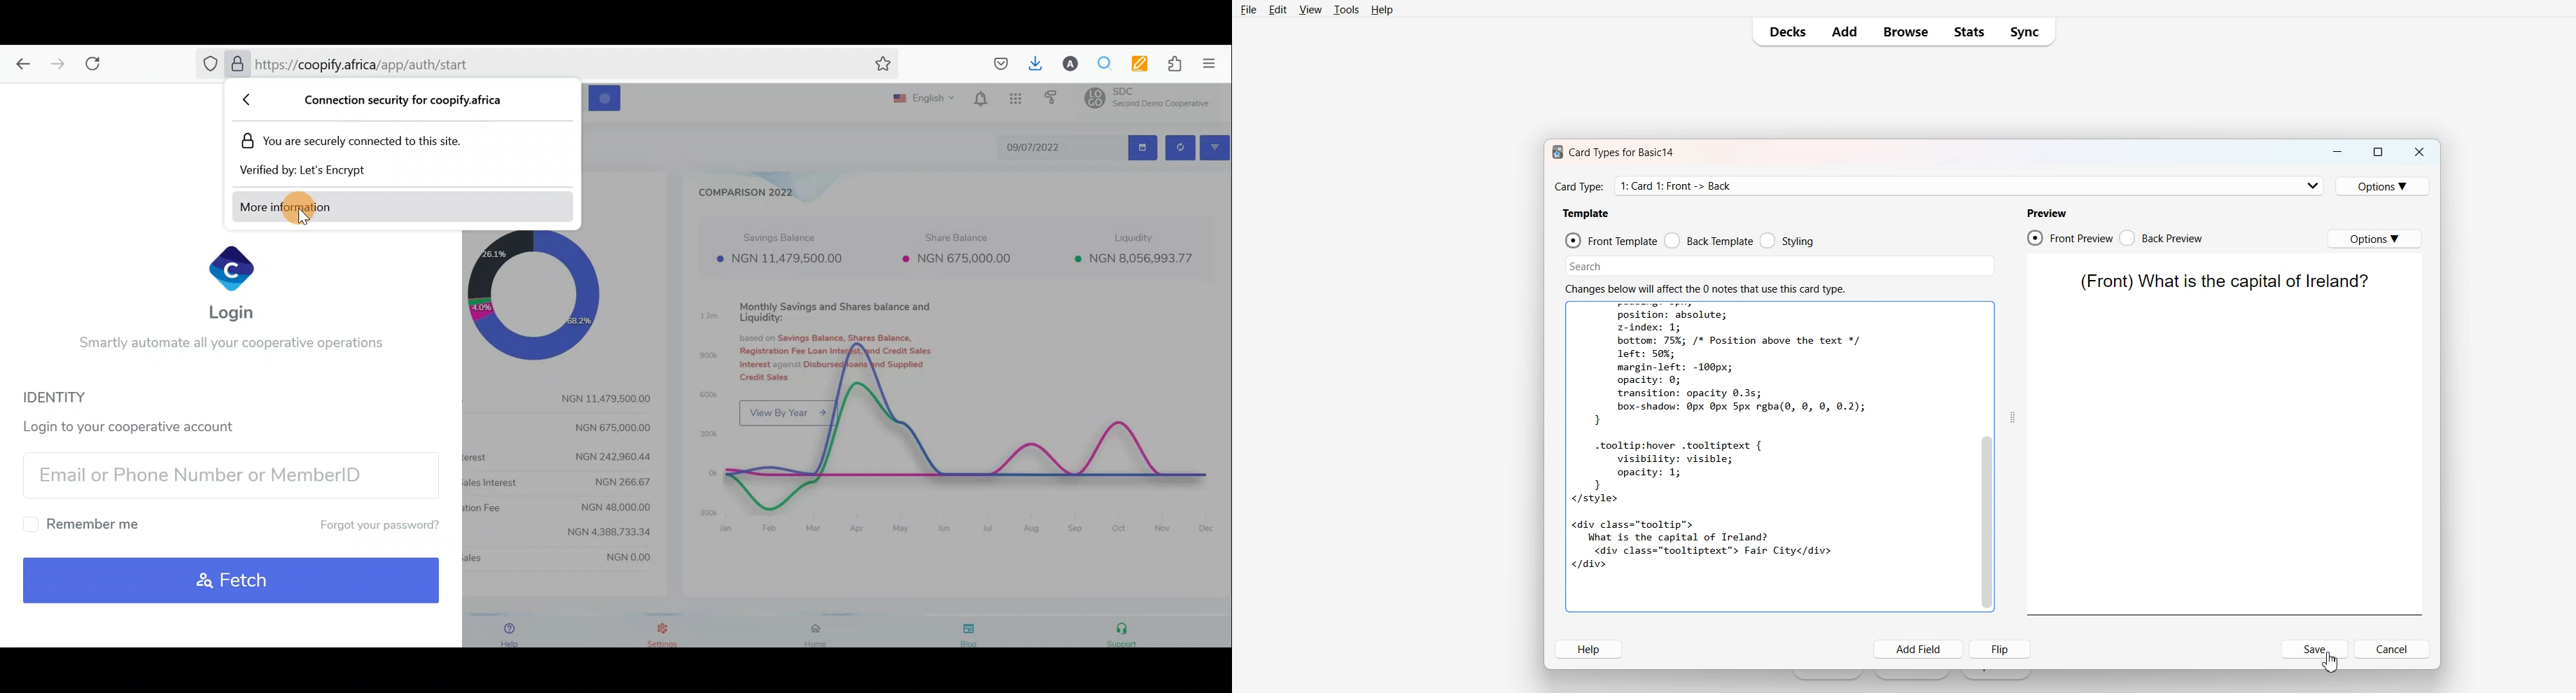 The height and width of the screenshot is (700, 2576). What do you see at coordinates (1589, 649) in the screenshot?
I see `Help` at bounding box center [1589, 649].